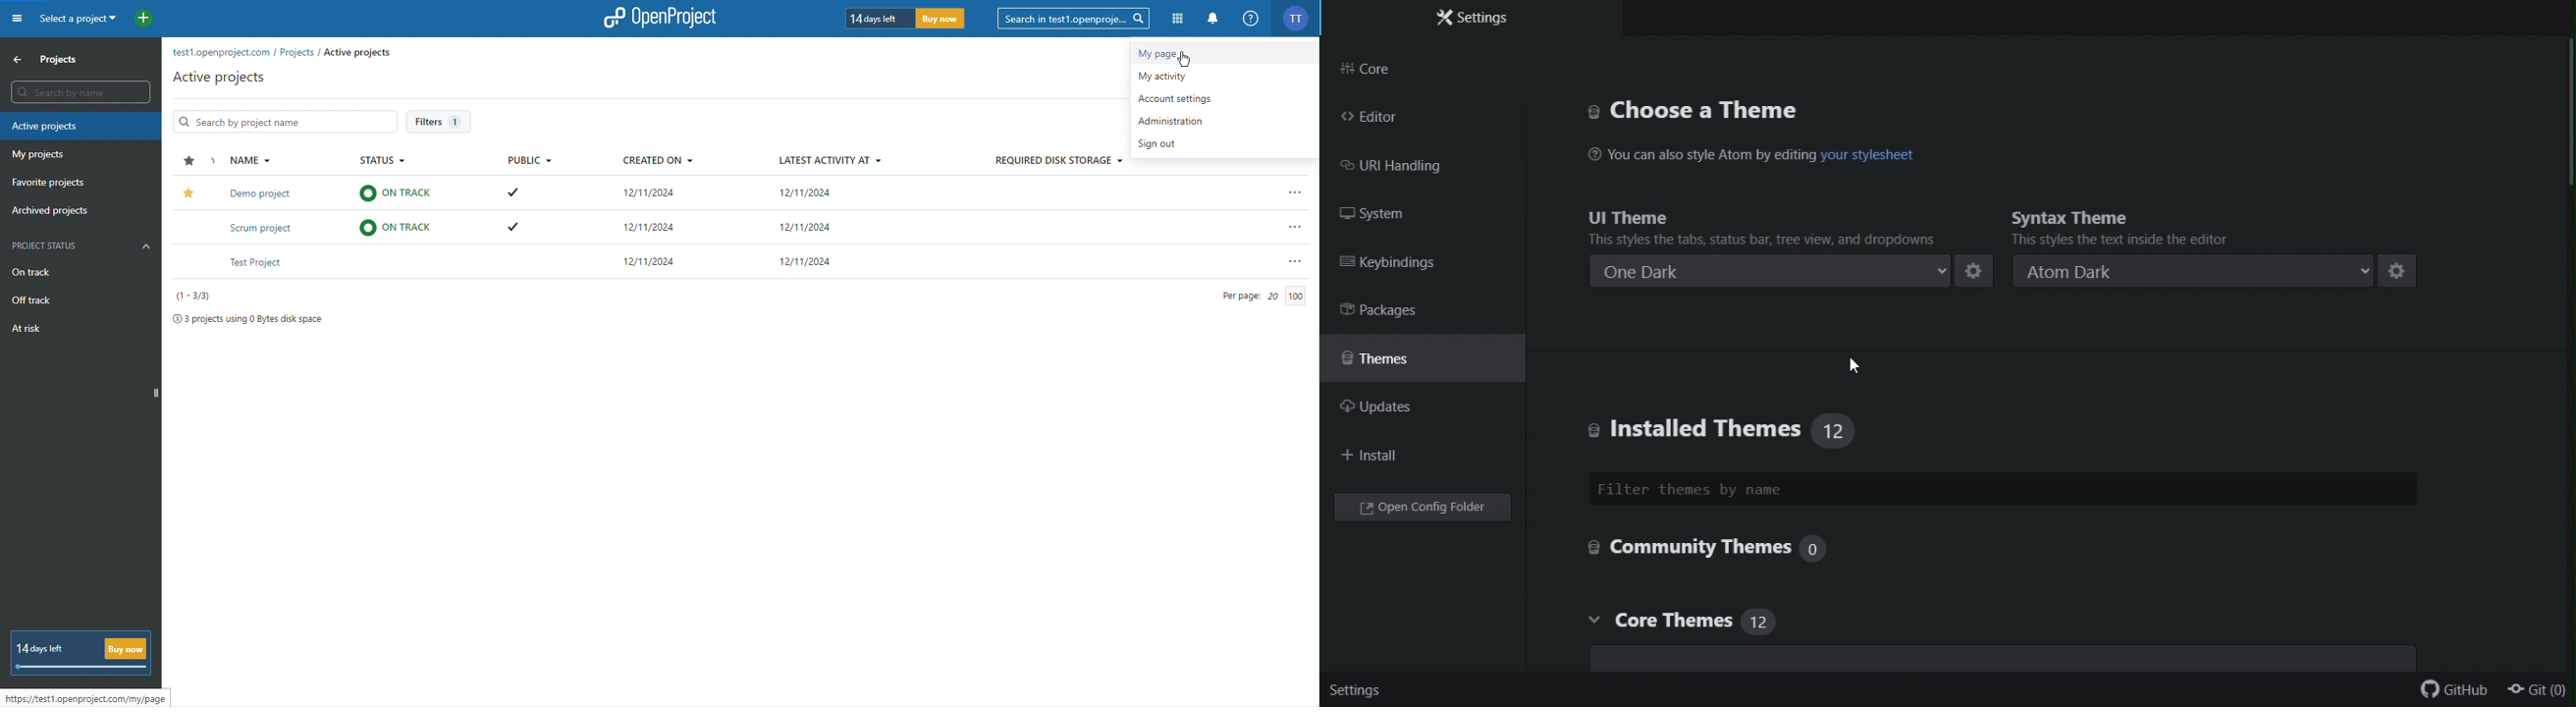 The image size is (2576, 728). Describe the element at coordinates (82, 93) in the screenshot. I see `Search Bar` at that location.